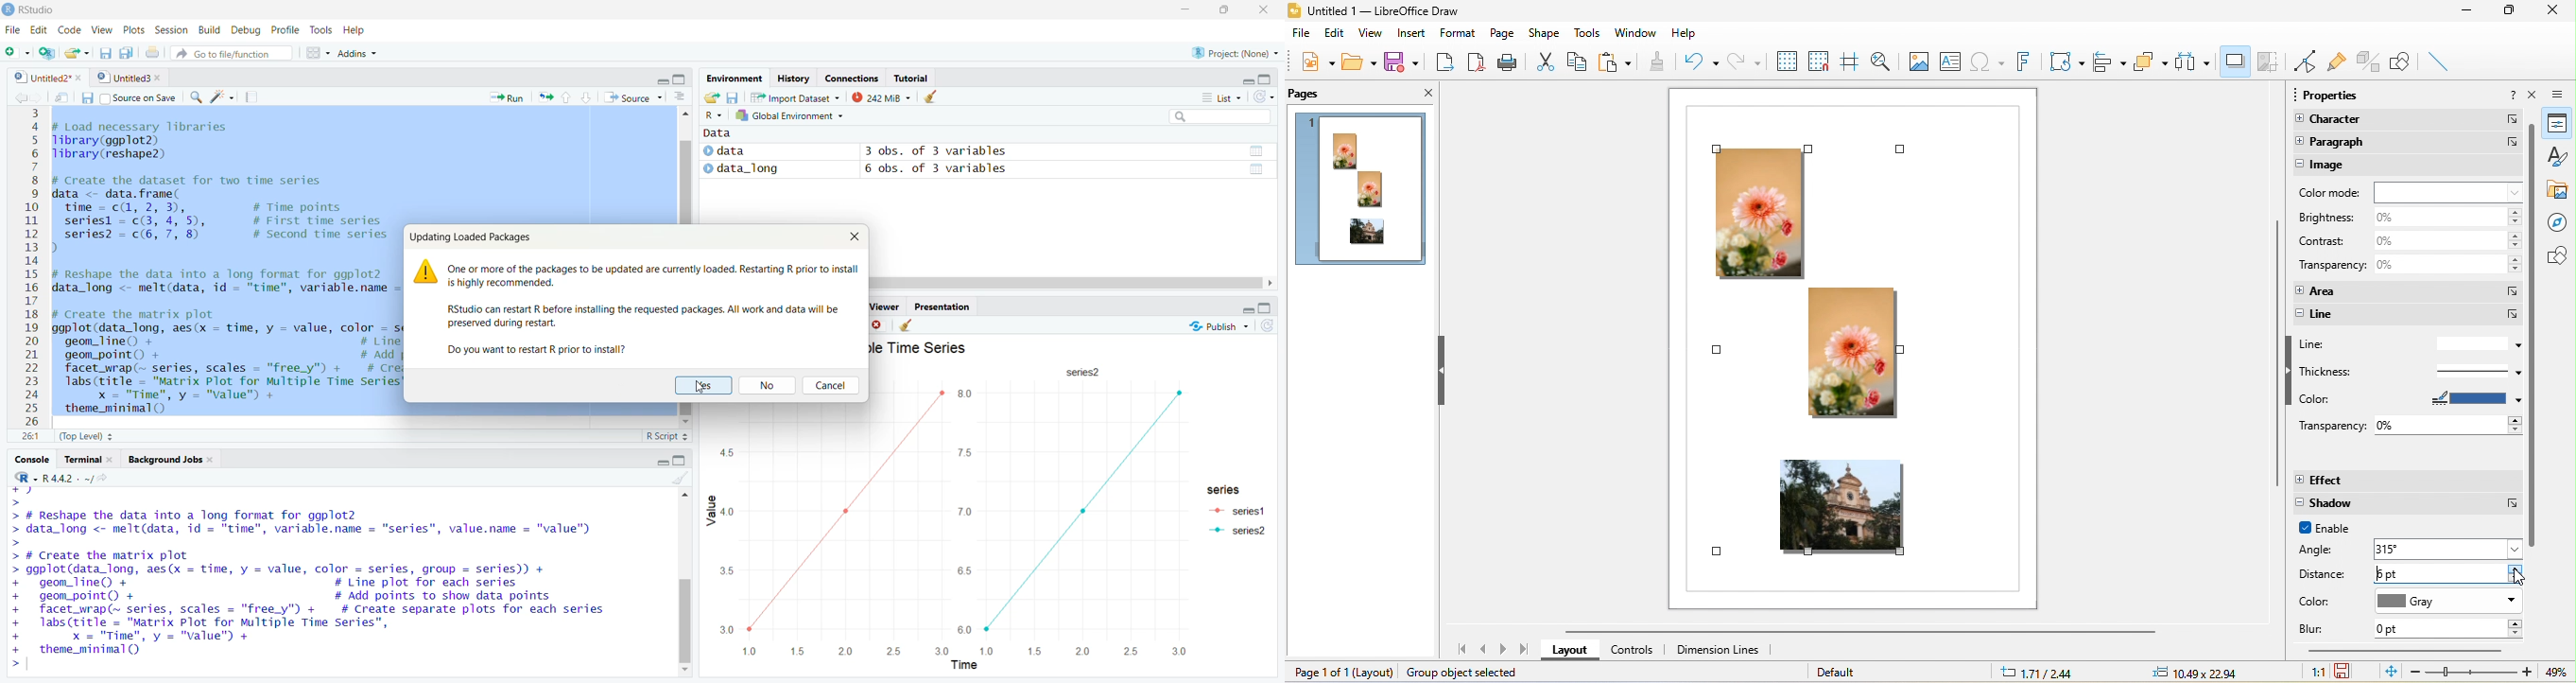 This screenshot has width=2576, height=700. What do you see at coordinates (687, 620) in the screenshot?
I see `Scroll bar` at bounding box center [687, 620].